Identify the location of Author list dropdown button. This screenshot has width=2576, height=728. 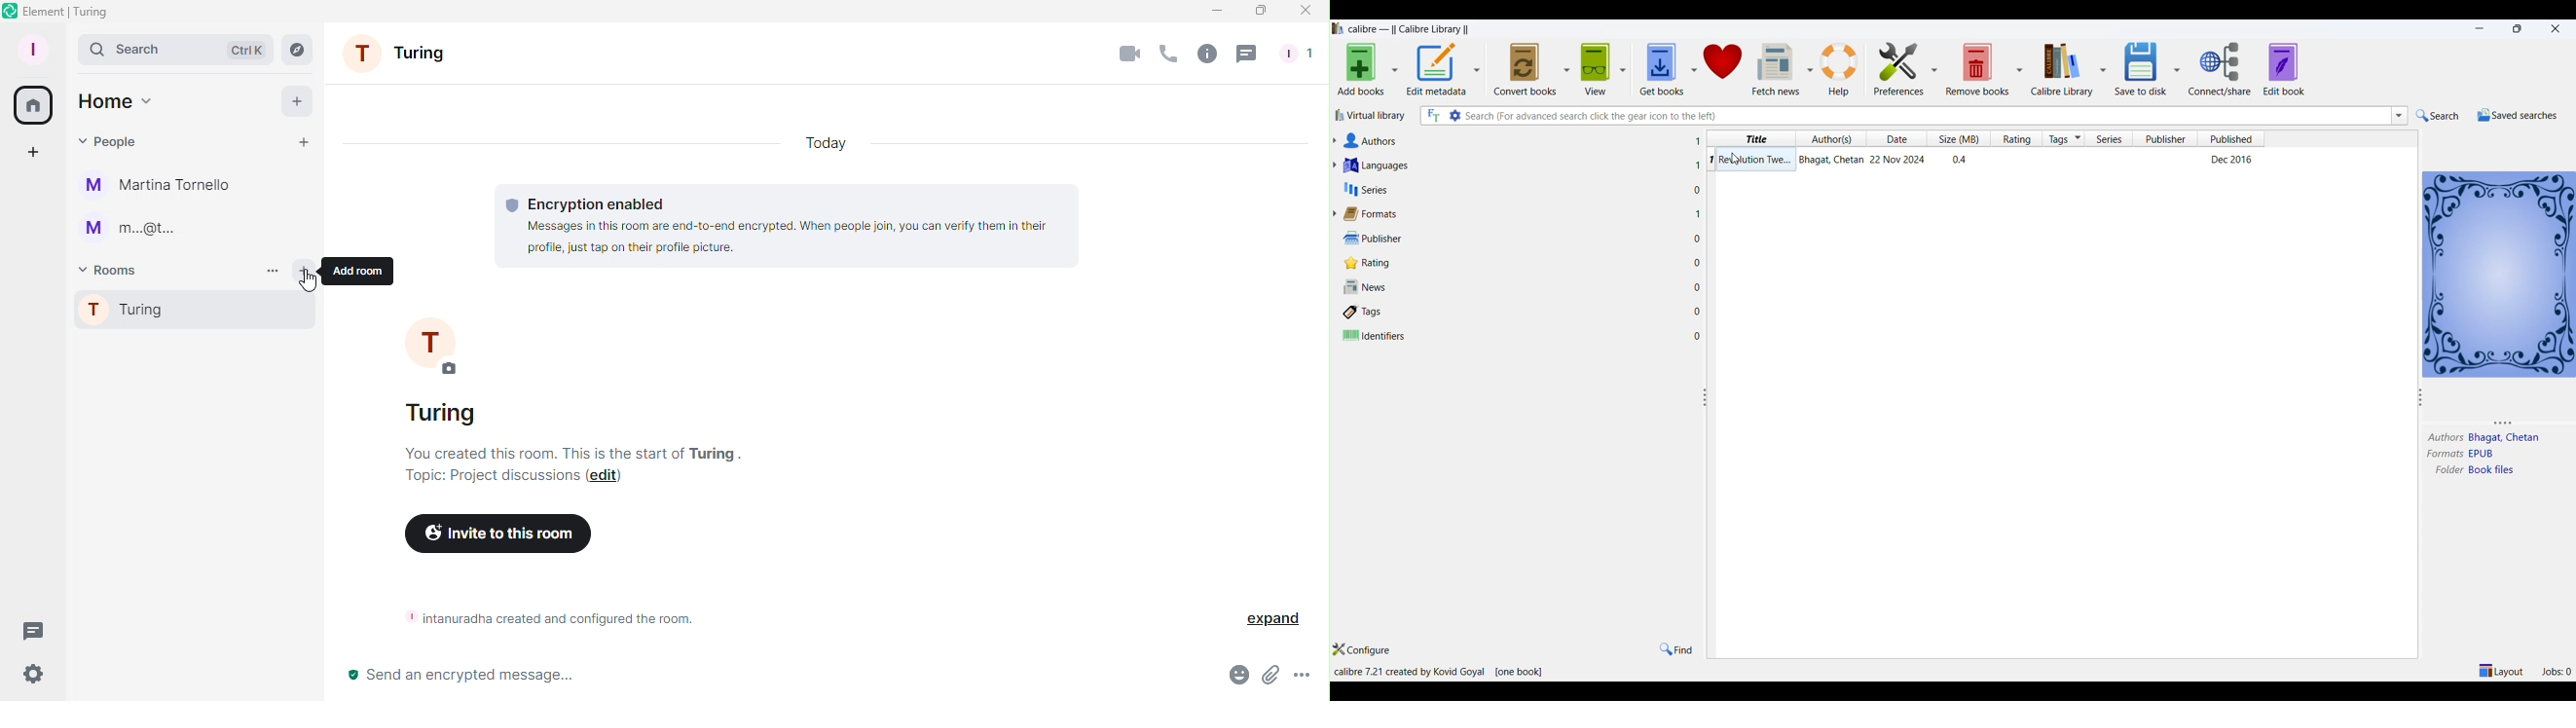
(1338, 141).